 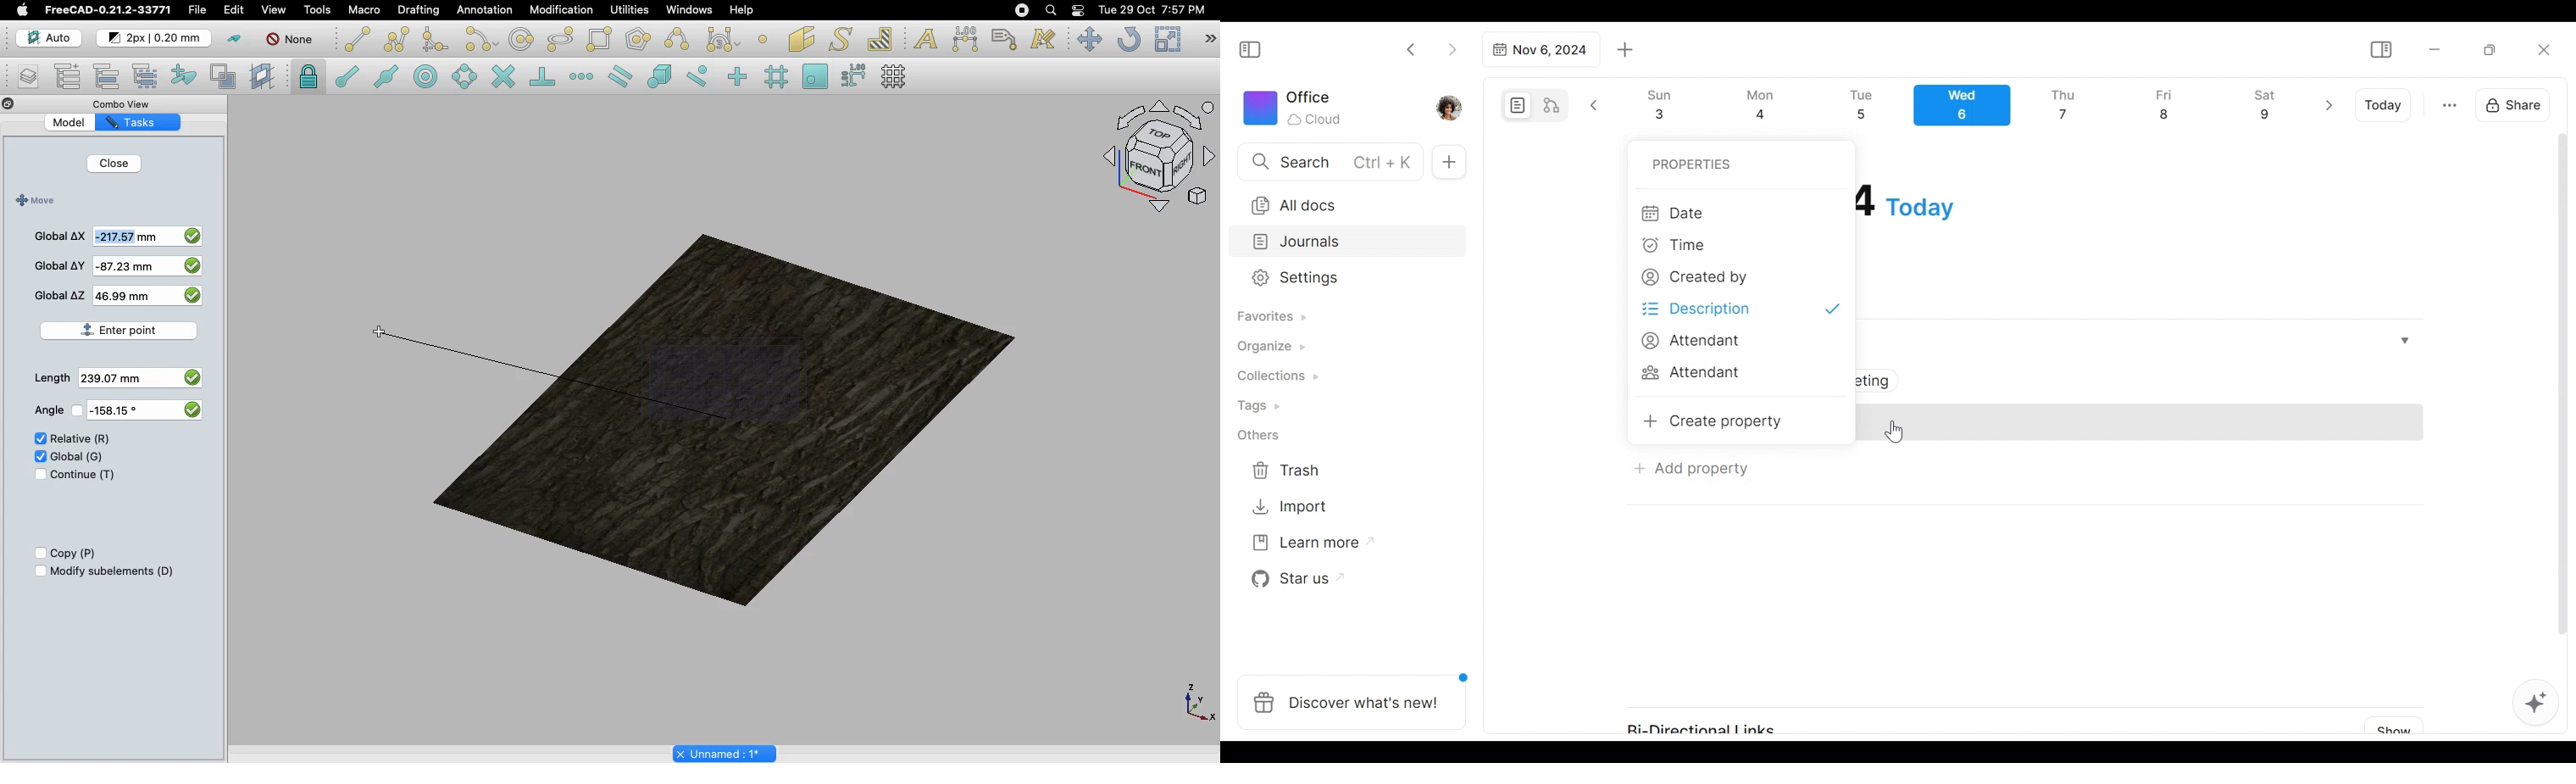 What do you see at coordinates (880, 39) in the screenshot?
I see `Hatch` at bounding box center [880, 39].